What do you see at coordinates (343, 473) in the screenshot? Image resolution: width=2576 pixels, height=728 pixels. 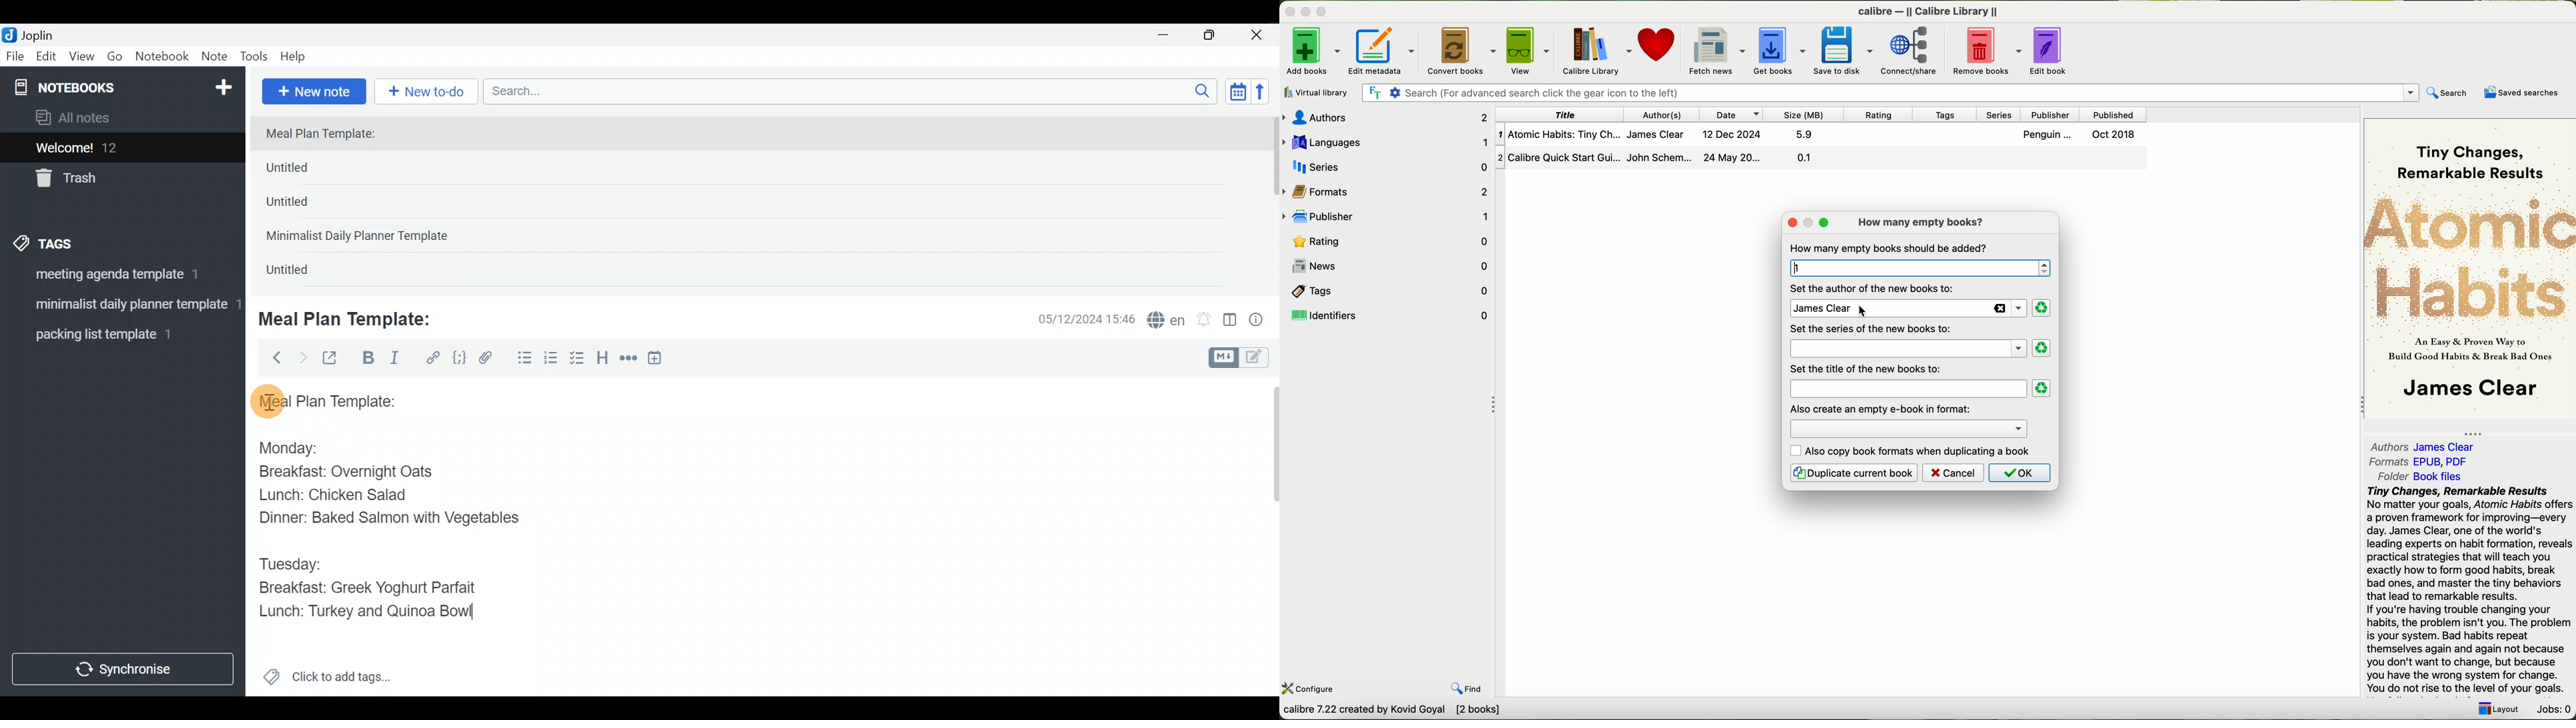 I see `Breakfast: Overnight Oats` at bounding box center [343, 473].